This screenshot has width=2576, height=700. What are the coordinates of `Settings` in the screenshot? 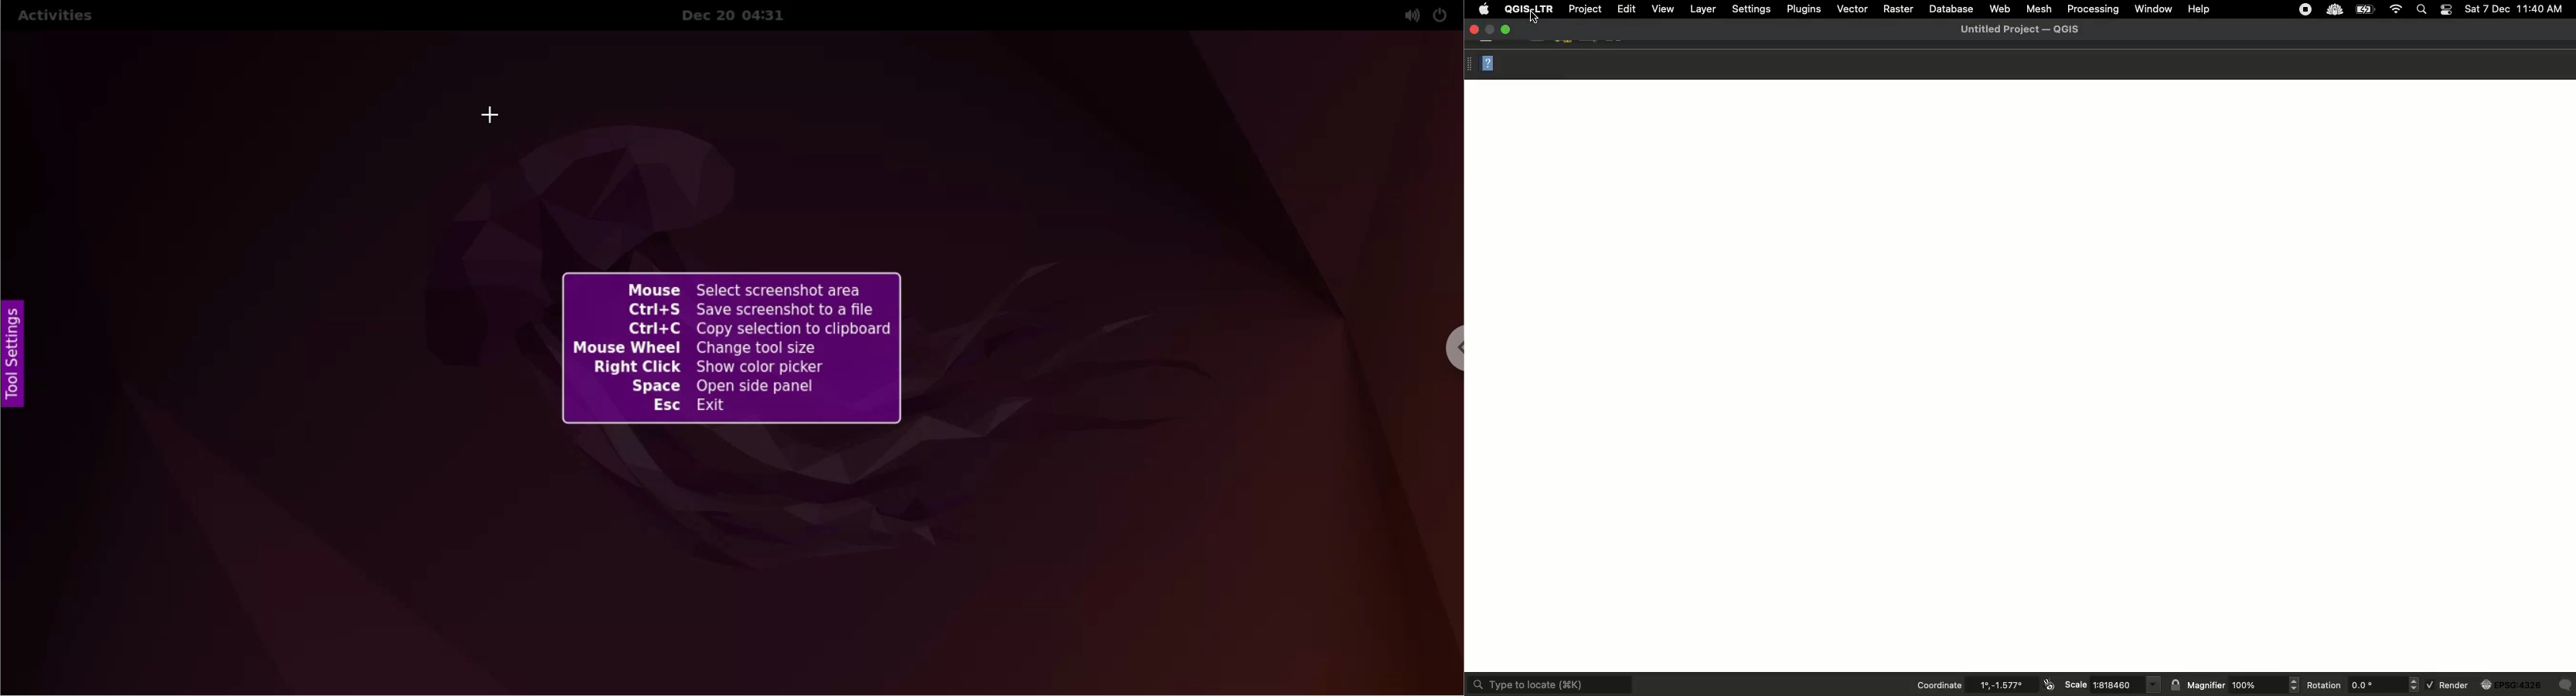 It's located at (1753, 10).